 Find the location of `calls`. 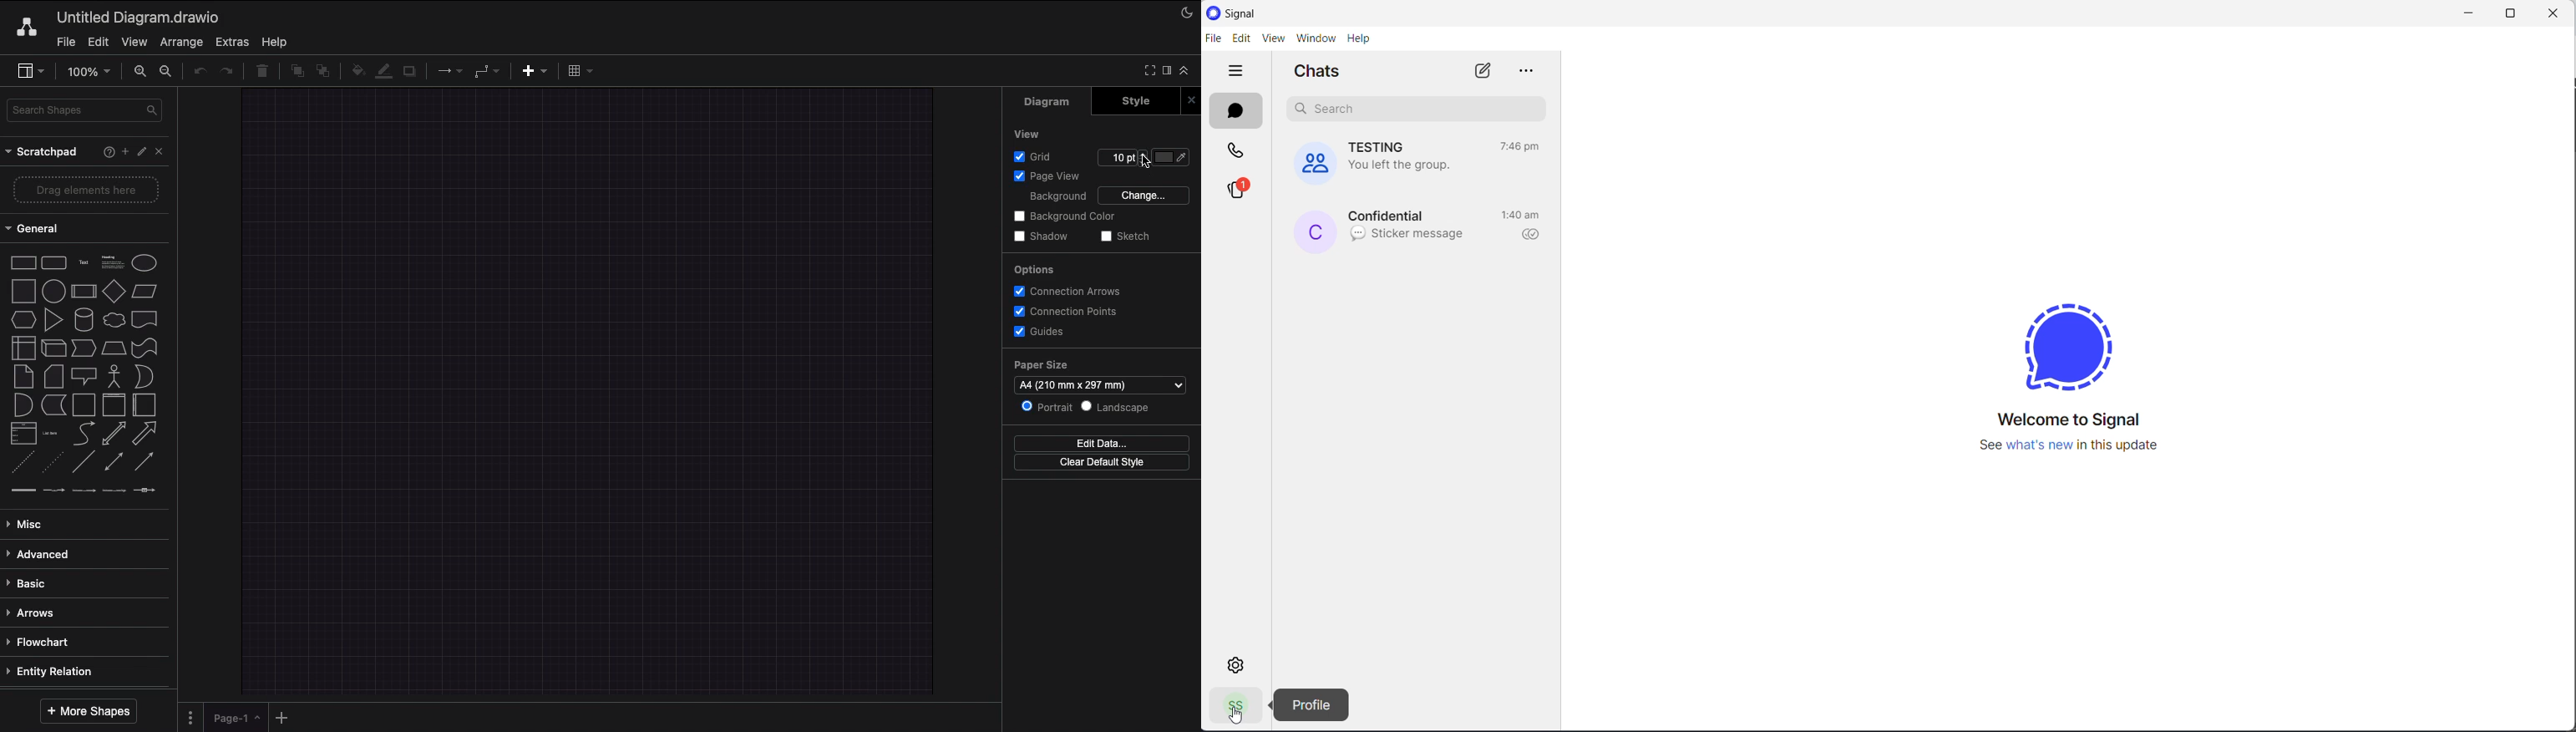

calls is located at coordinates (1237, 154).